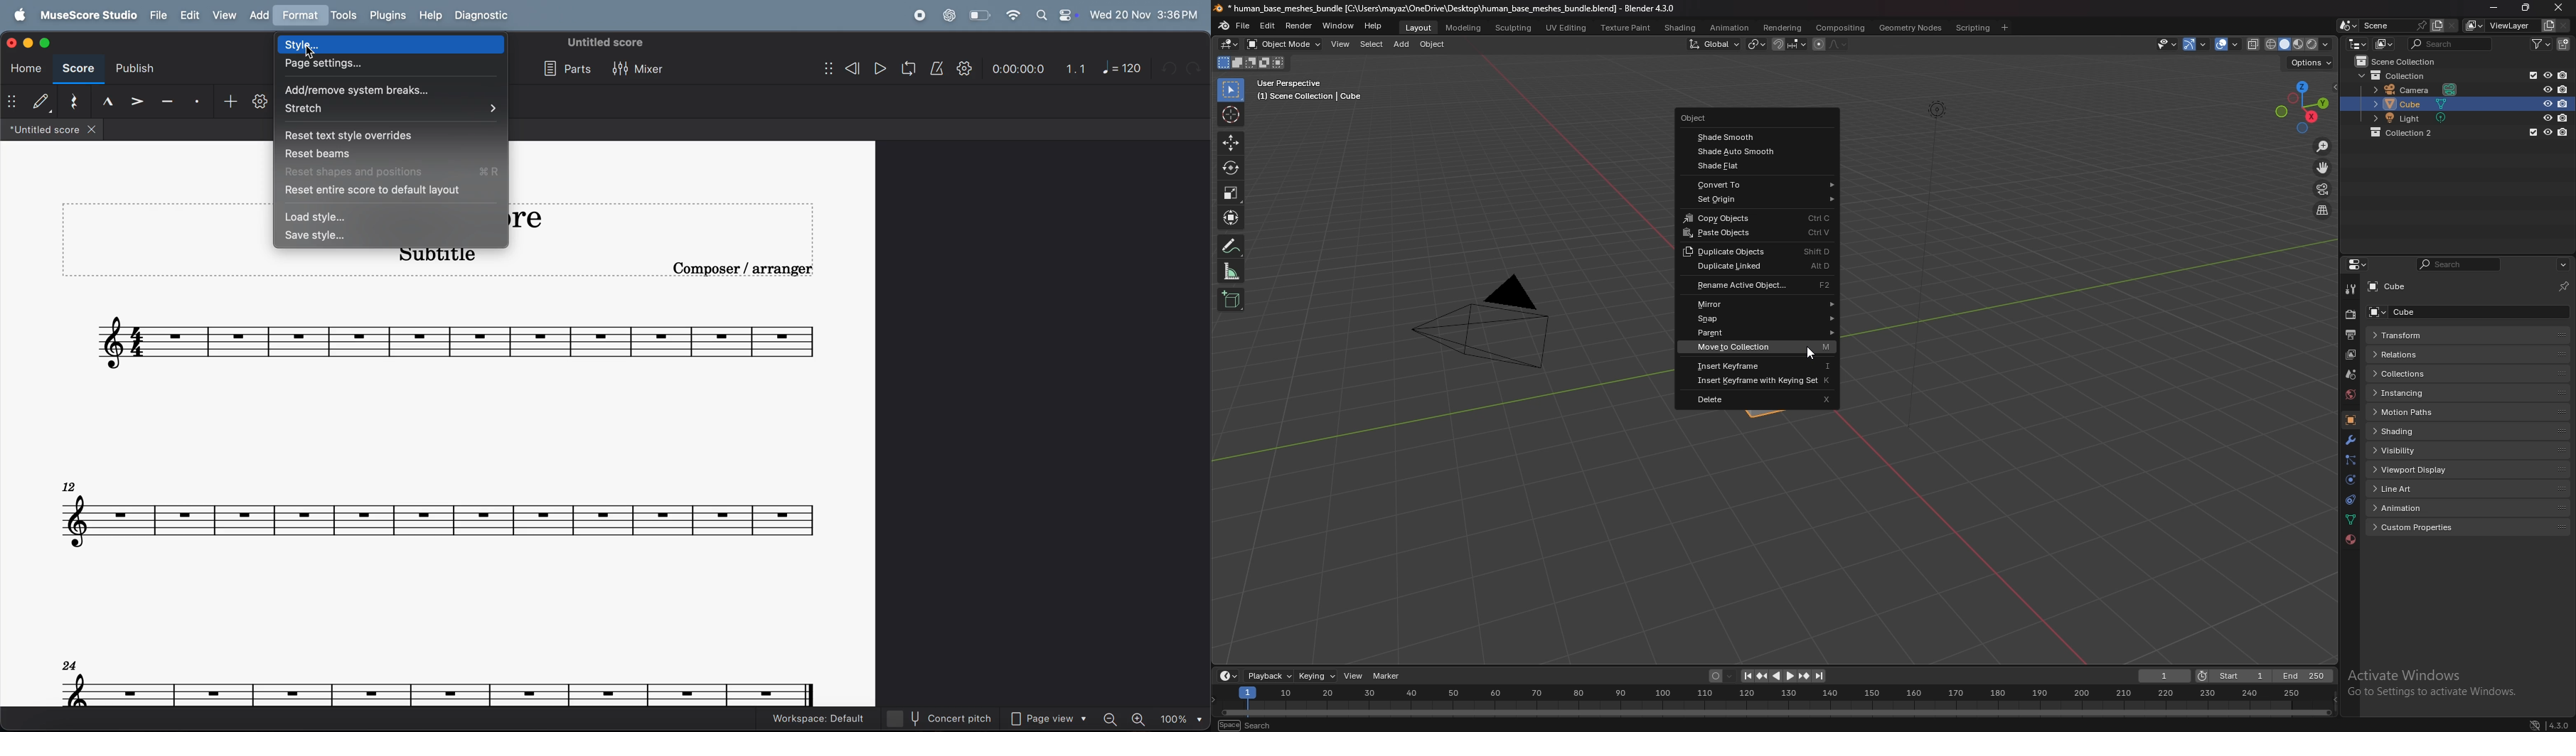 Image resolution: width=2576 pixels, height=756 pixels. I want to click on object, so click(2351, 421).